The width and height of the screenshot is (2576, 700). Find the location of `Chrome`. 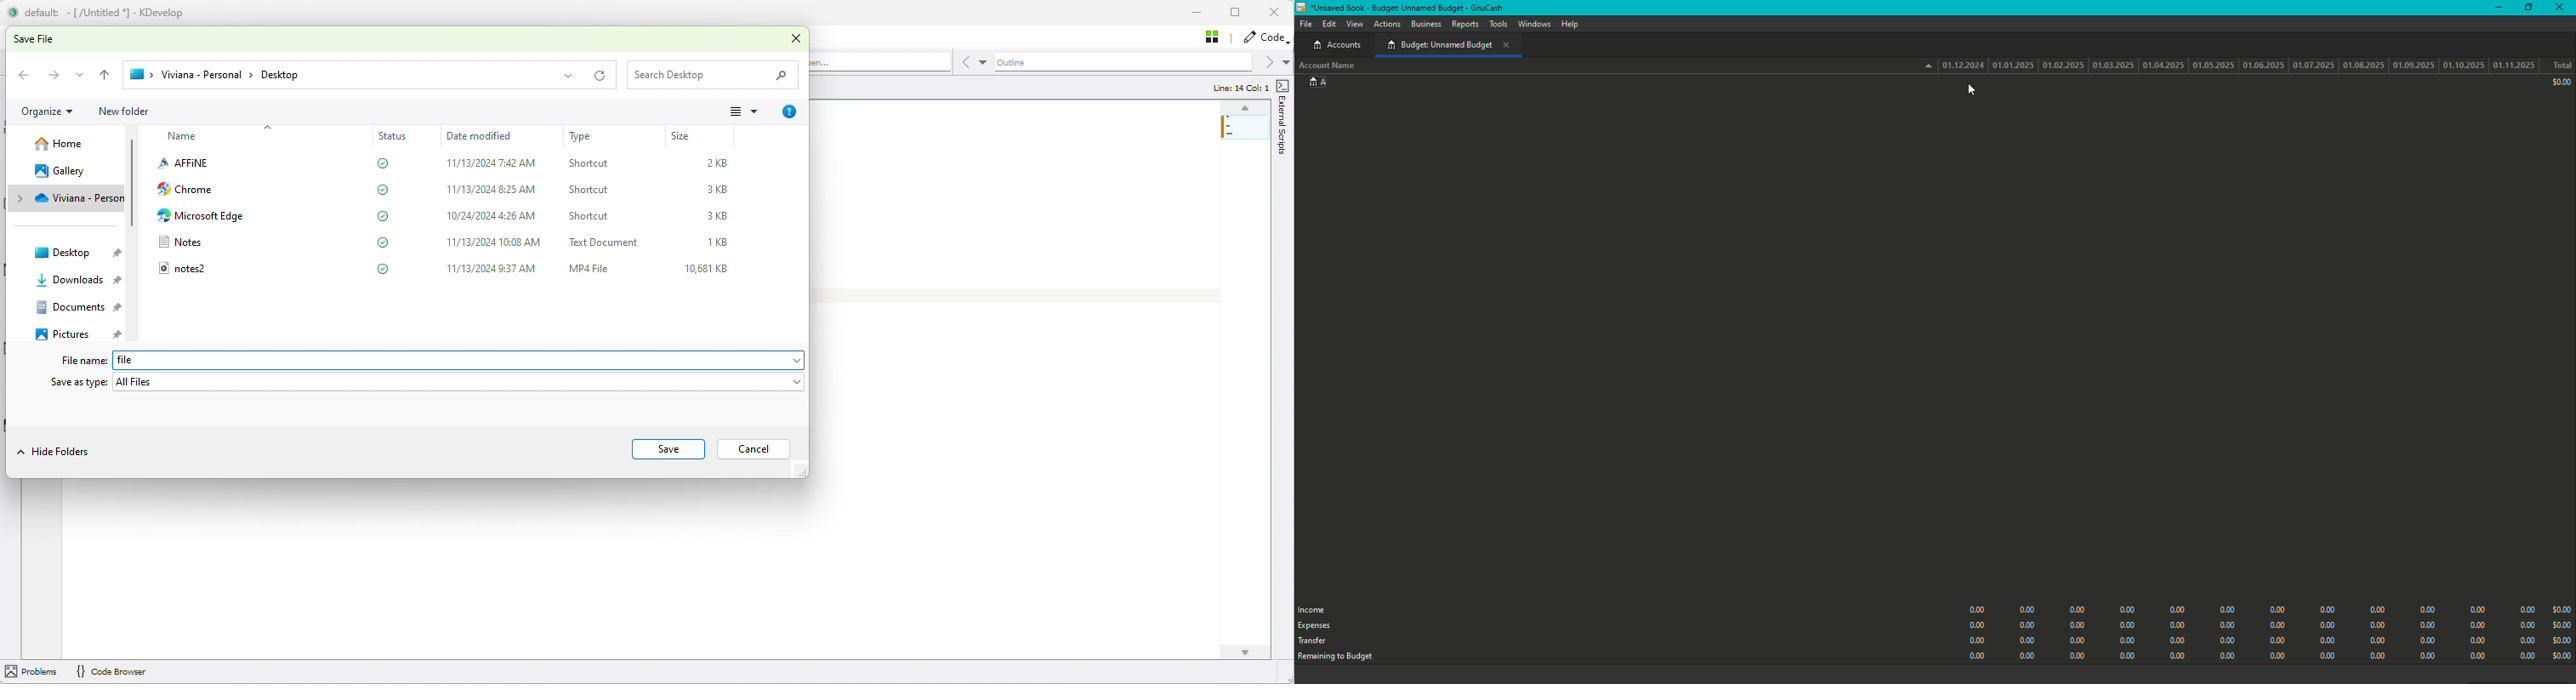

Chrome is located at coordinates (188, 189).